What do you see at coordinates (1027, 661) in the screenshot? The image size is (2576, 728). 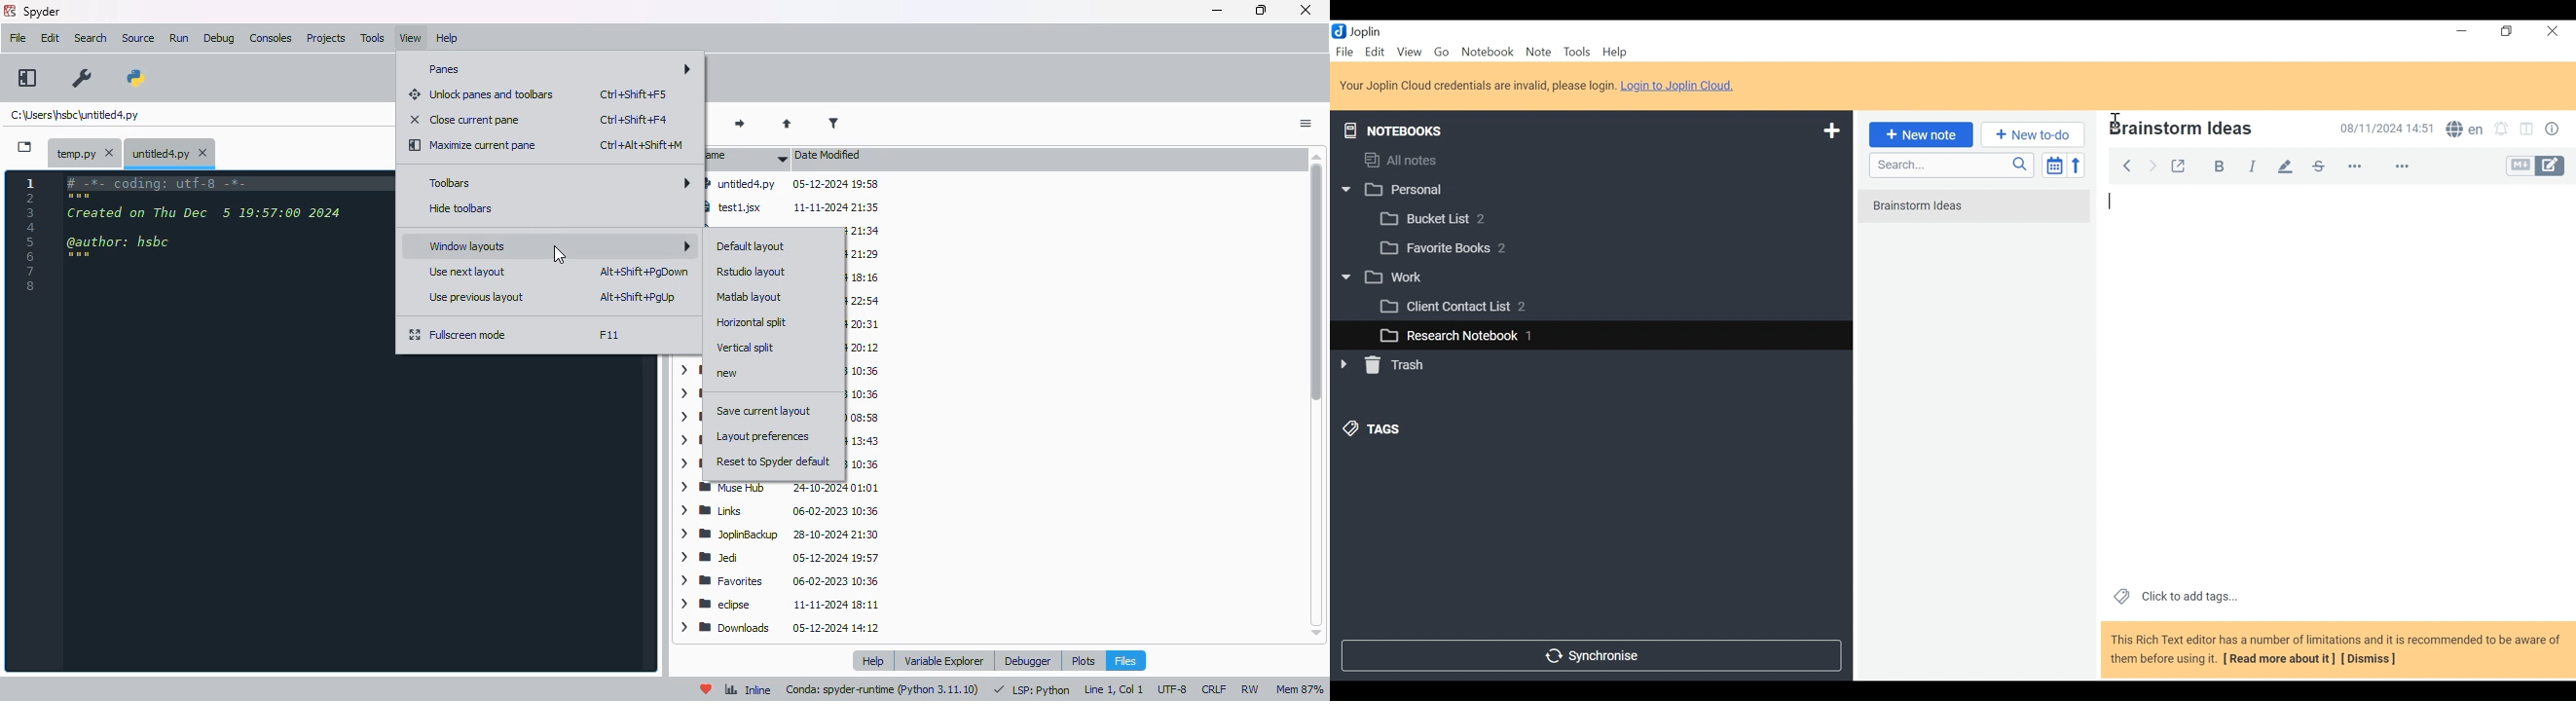 I see `debugger` at bounding box center [1027, 661].